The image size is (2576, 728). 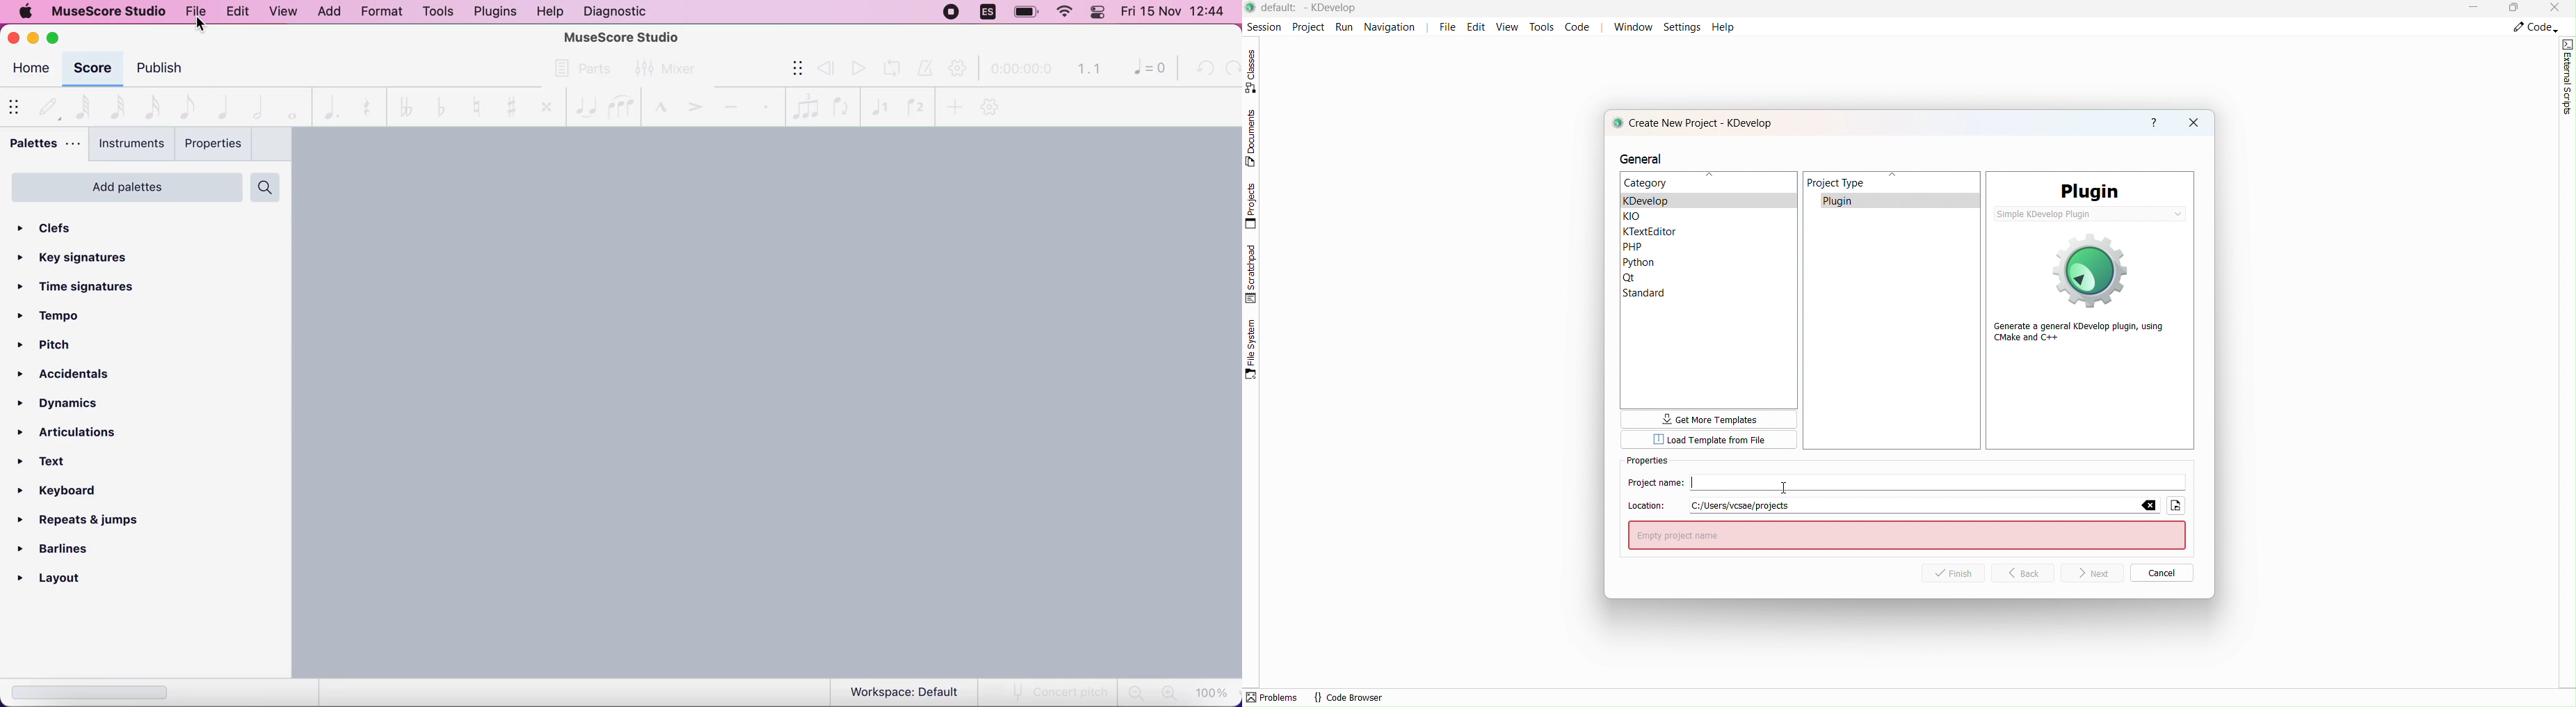 What do you see at coordinates (15, 37) in the screenshot?
I see `close` at bounding box center [15, 37].